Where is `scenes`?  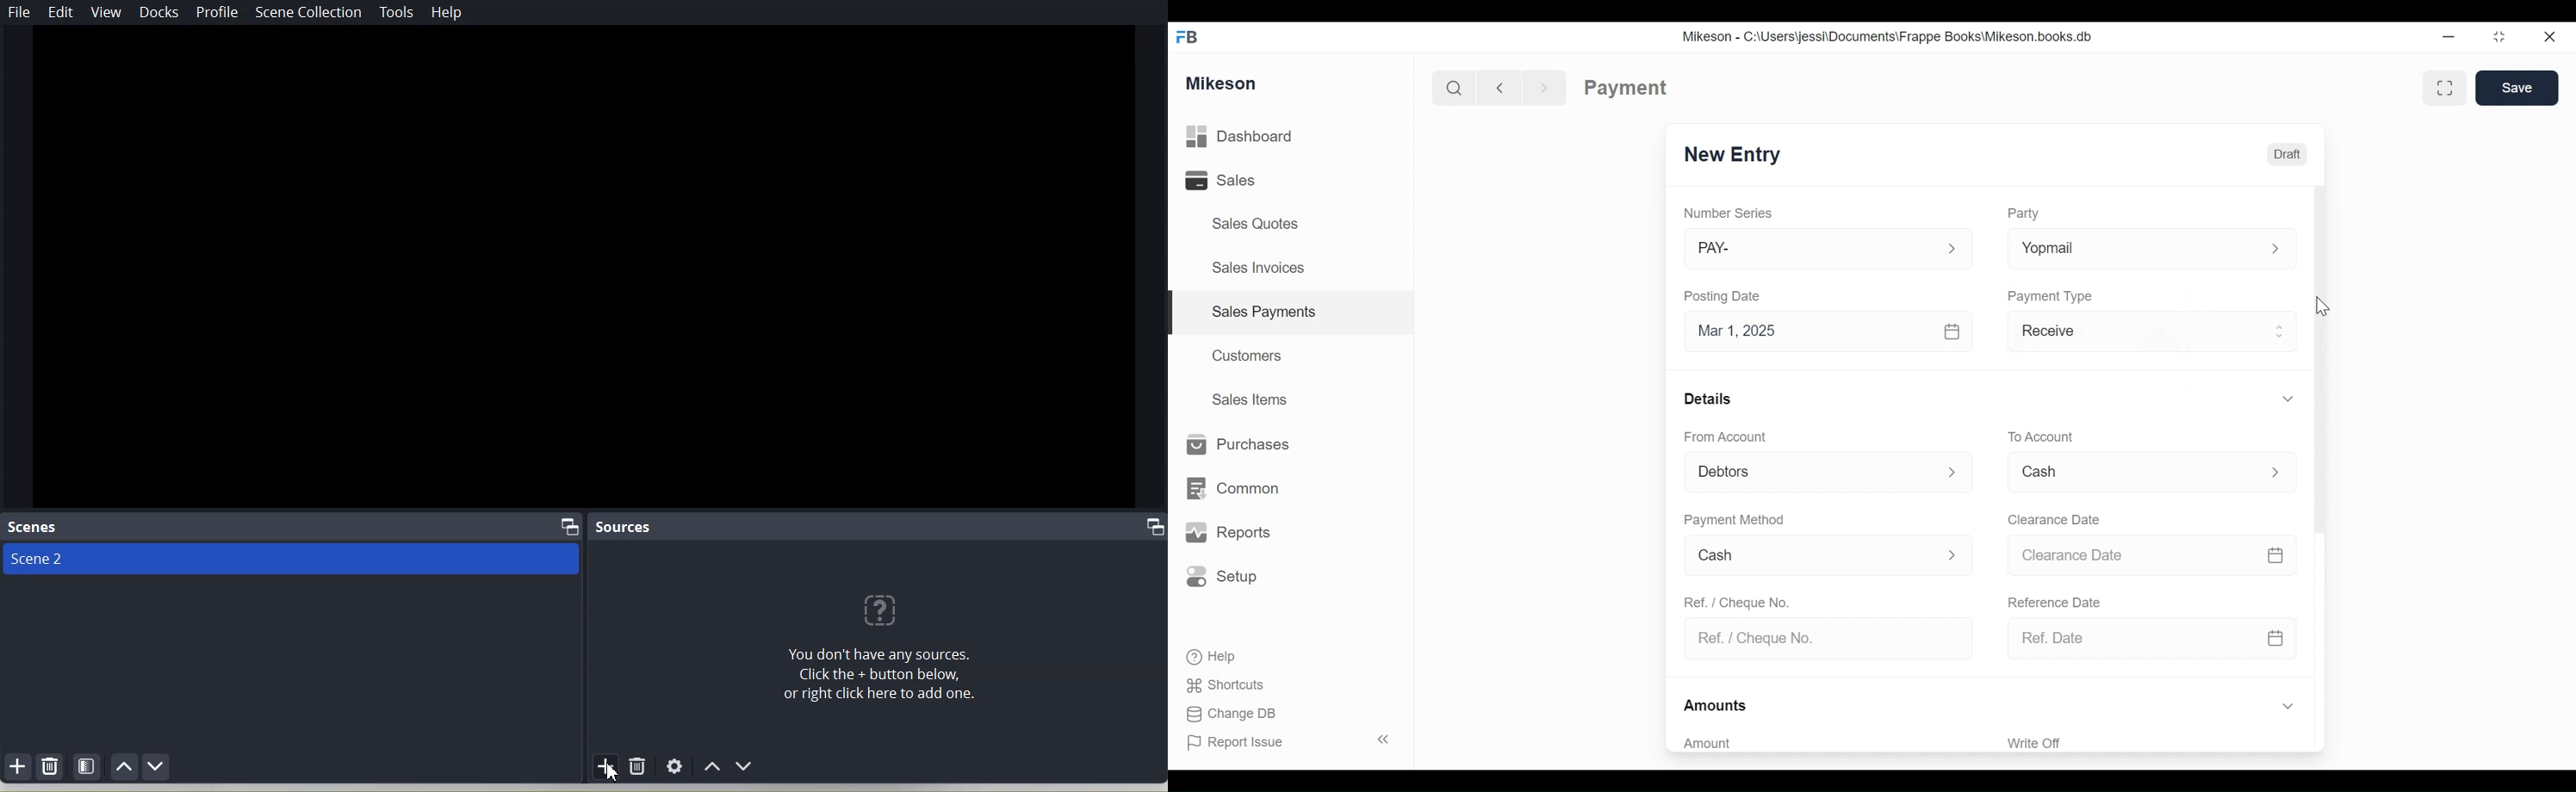 scenes is located at coordinates (34, 527).